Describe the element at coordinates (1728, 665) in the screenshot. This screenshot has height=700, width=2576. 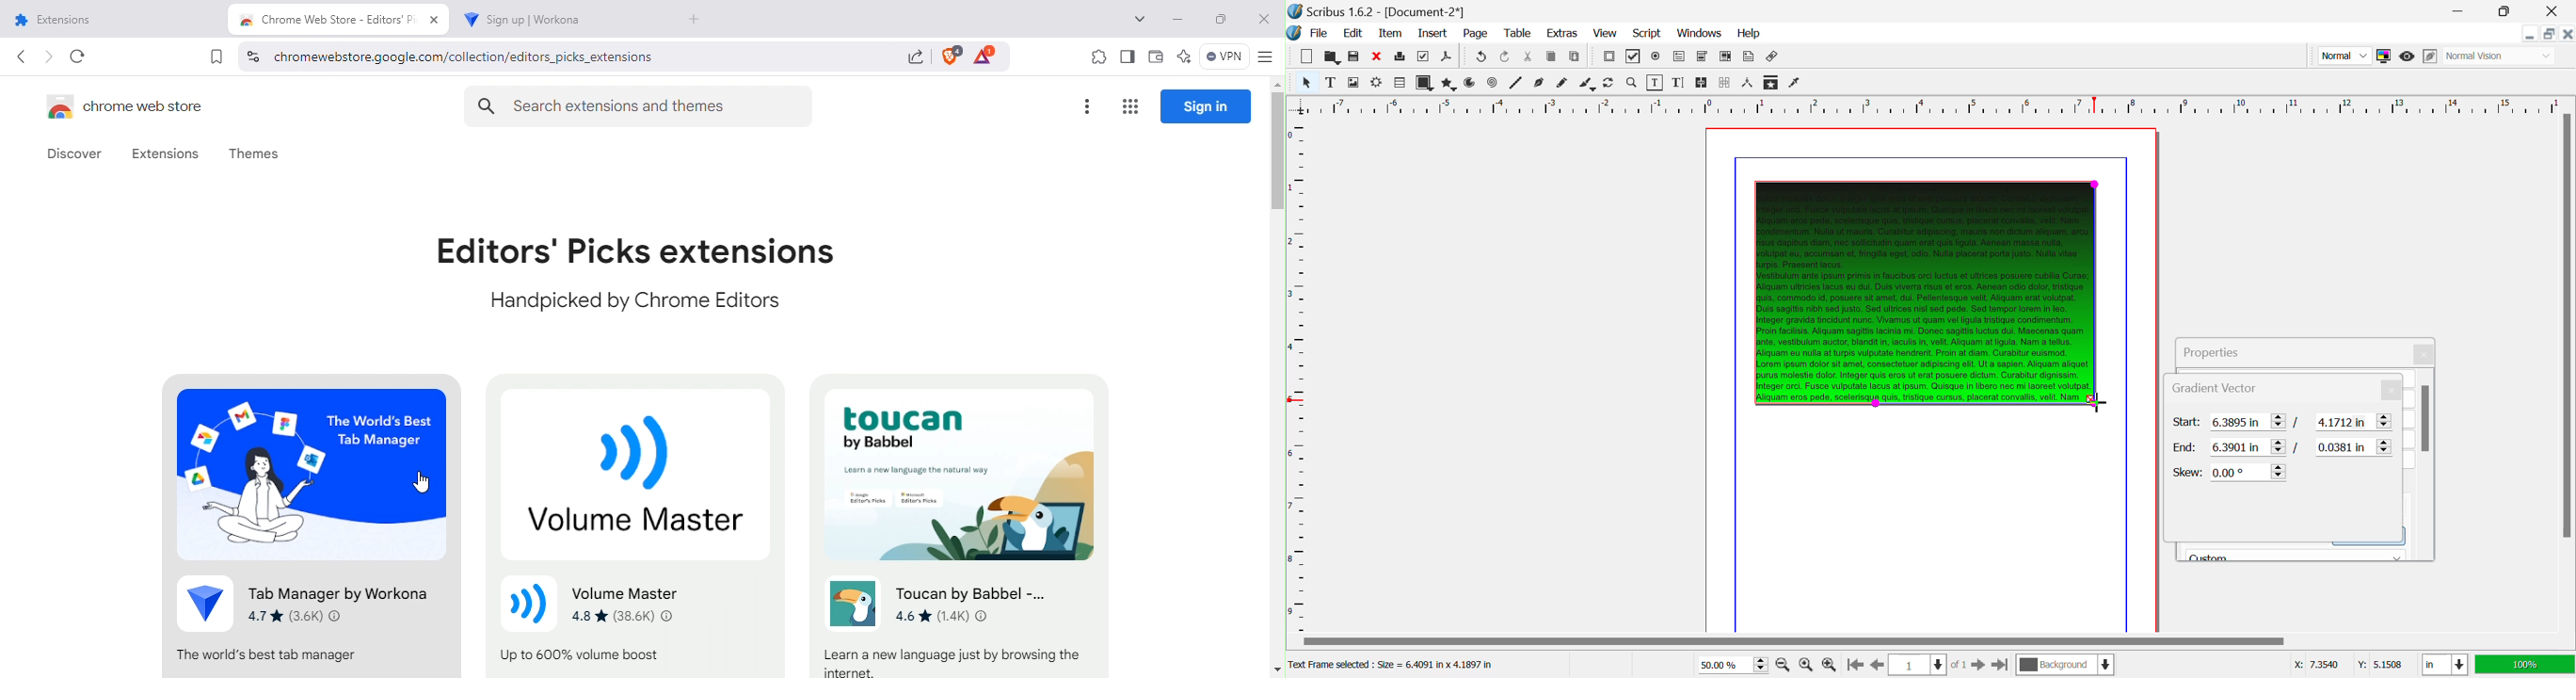
I see `Zoom 50%` at that location.